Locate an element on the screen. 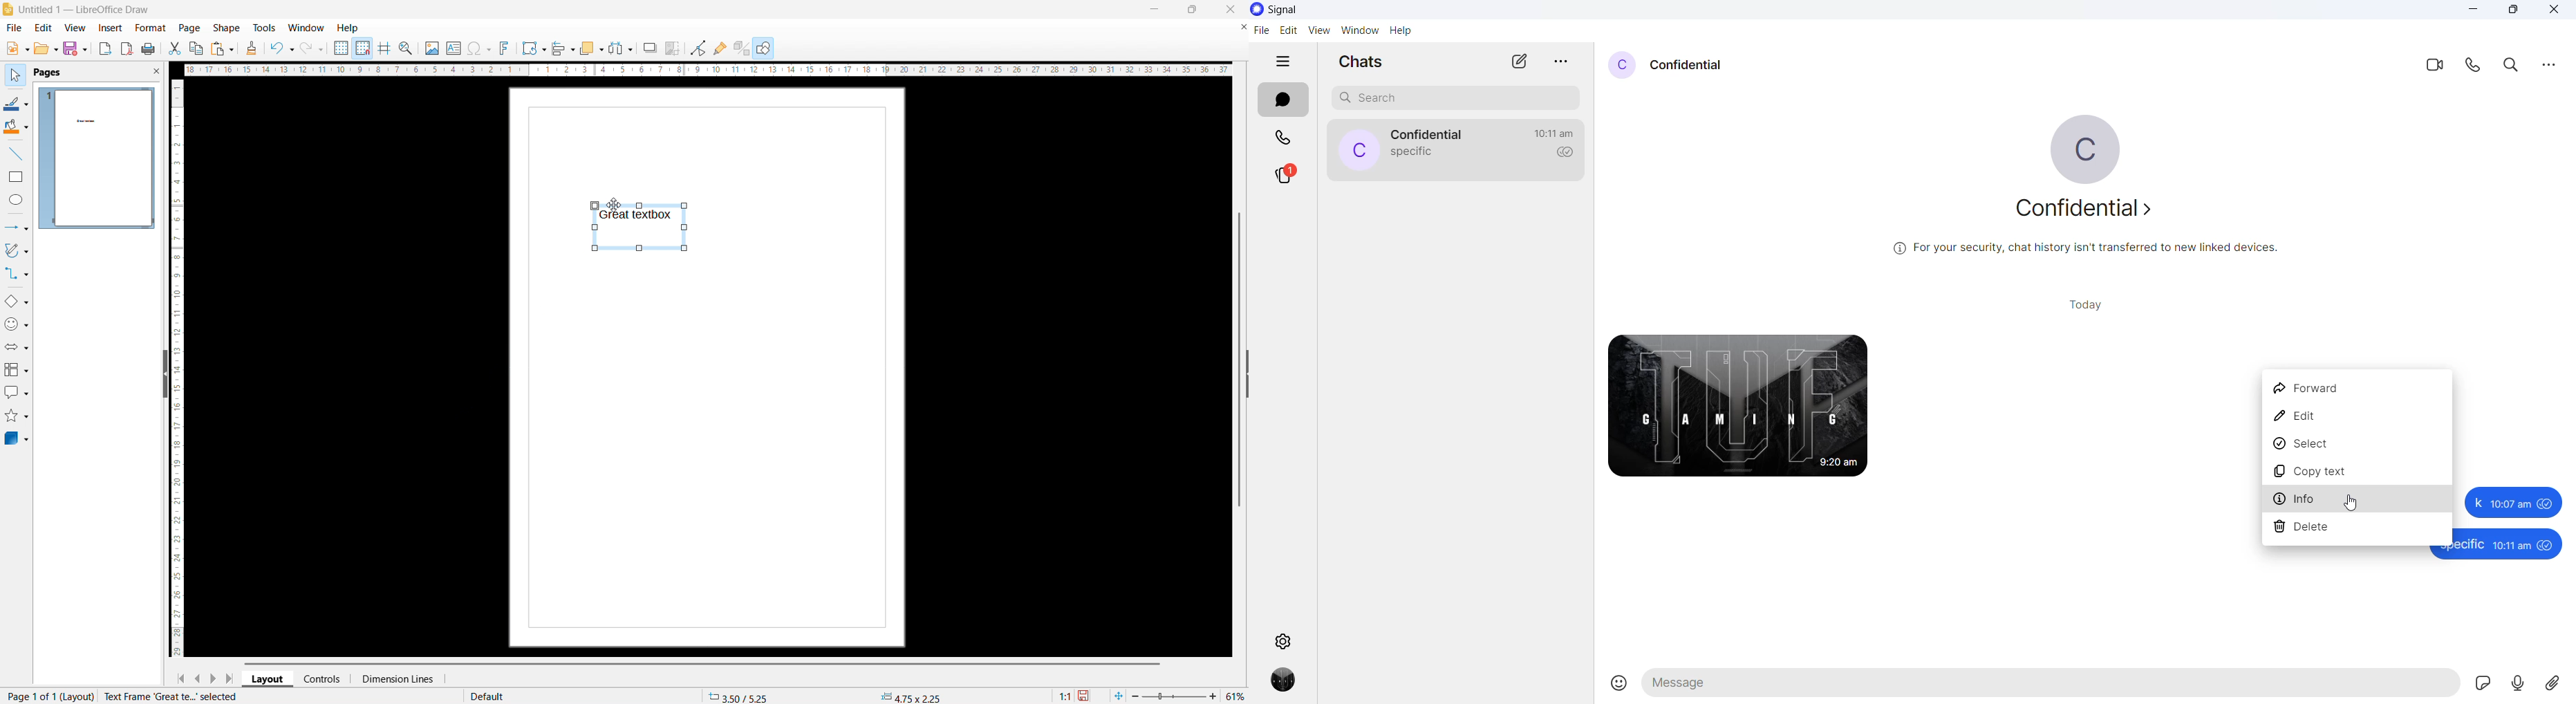 This screenshot has height=728, width=2576. close is located at coordinates (2558, 11).